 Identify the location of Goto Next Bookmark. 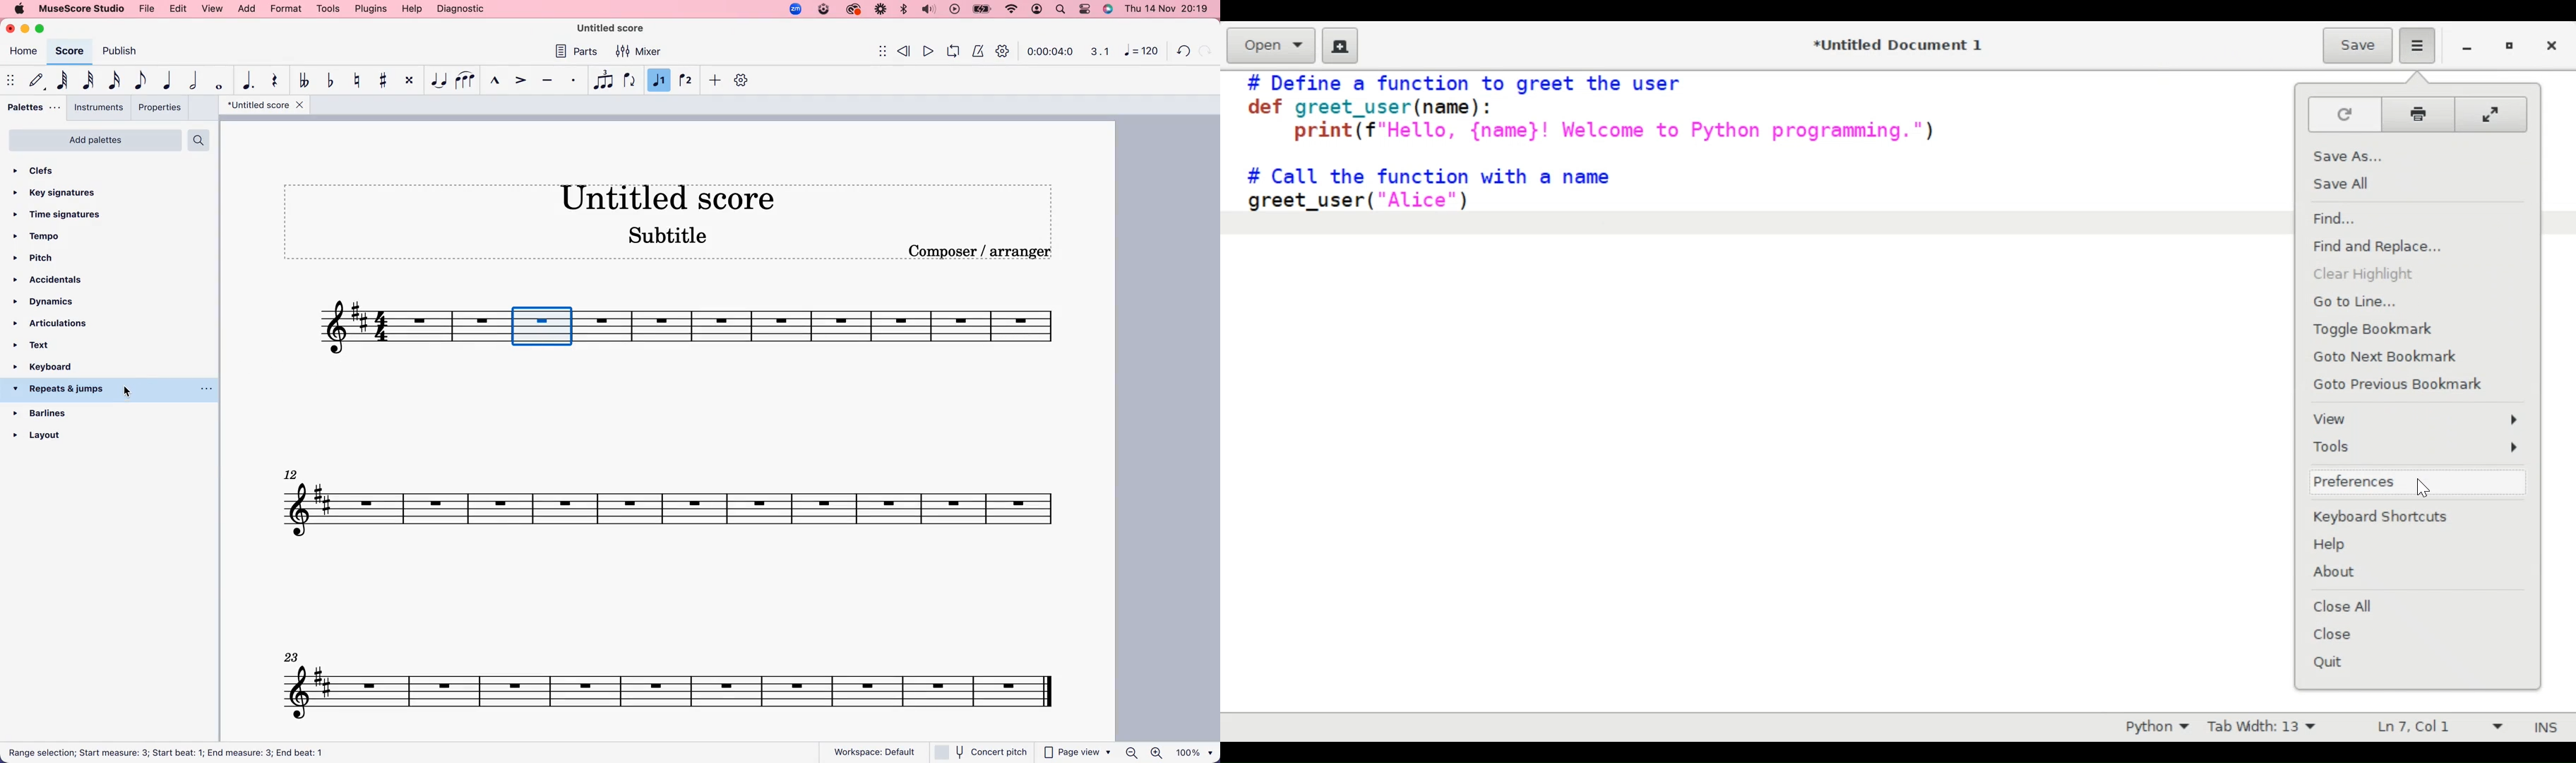
(2406, 357).